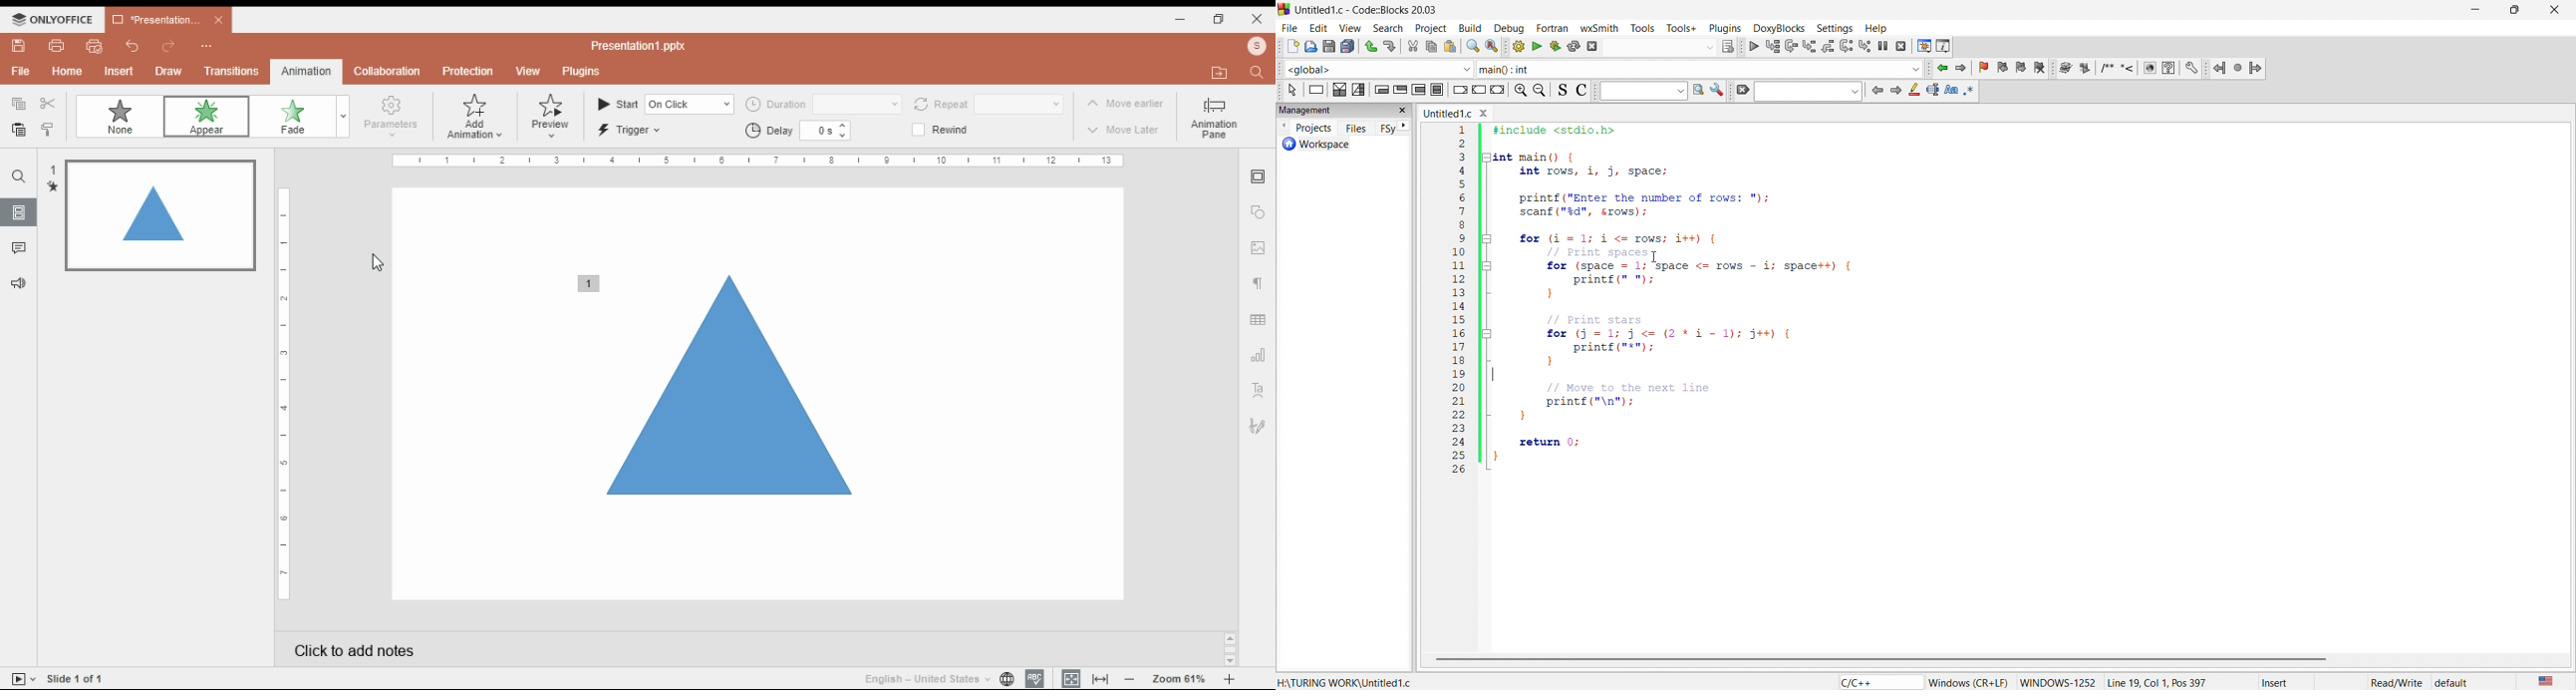  Describe the element at coordinates (1181, 20) in the screenshot. I see `minimize` at that location.